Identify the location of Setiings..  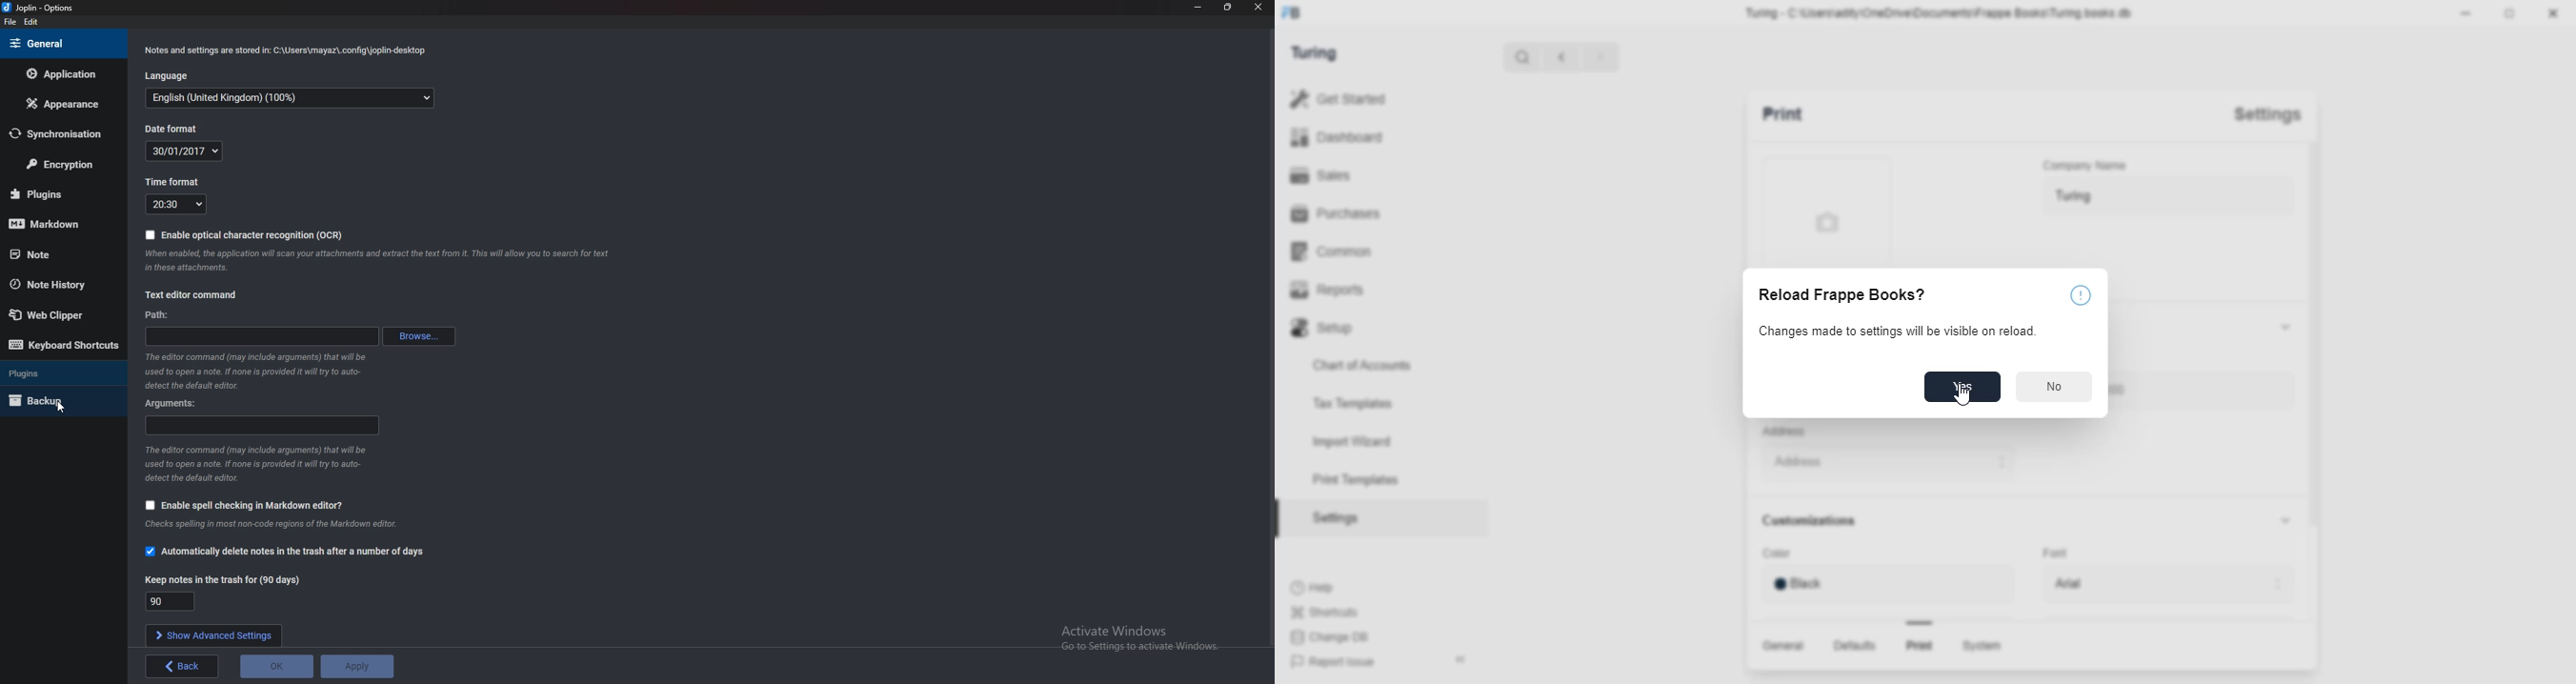
(1380, 518).